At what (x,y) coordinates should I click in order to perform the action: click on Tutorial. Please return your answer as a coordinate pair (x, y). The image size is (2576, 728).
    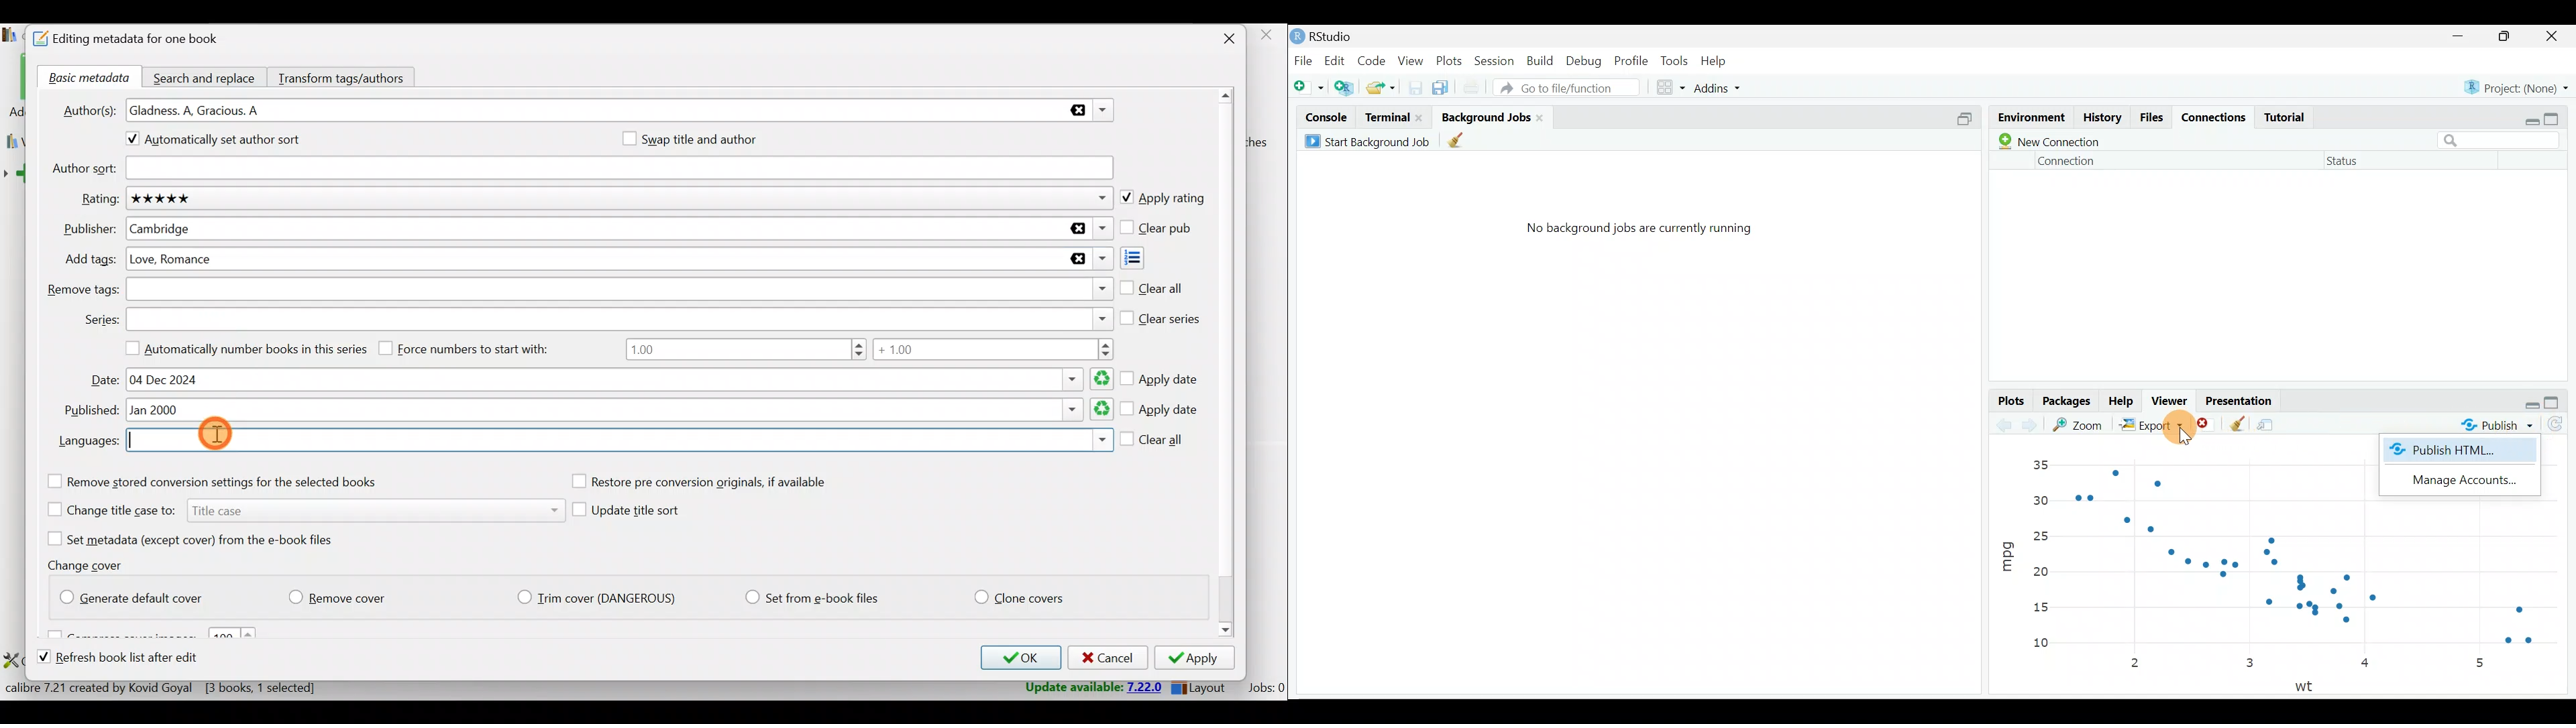
    Looking at the image, I should click on (2290, 117).